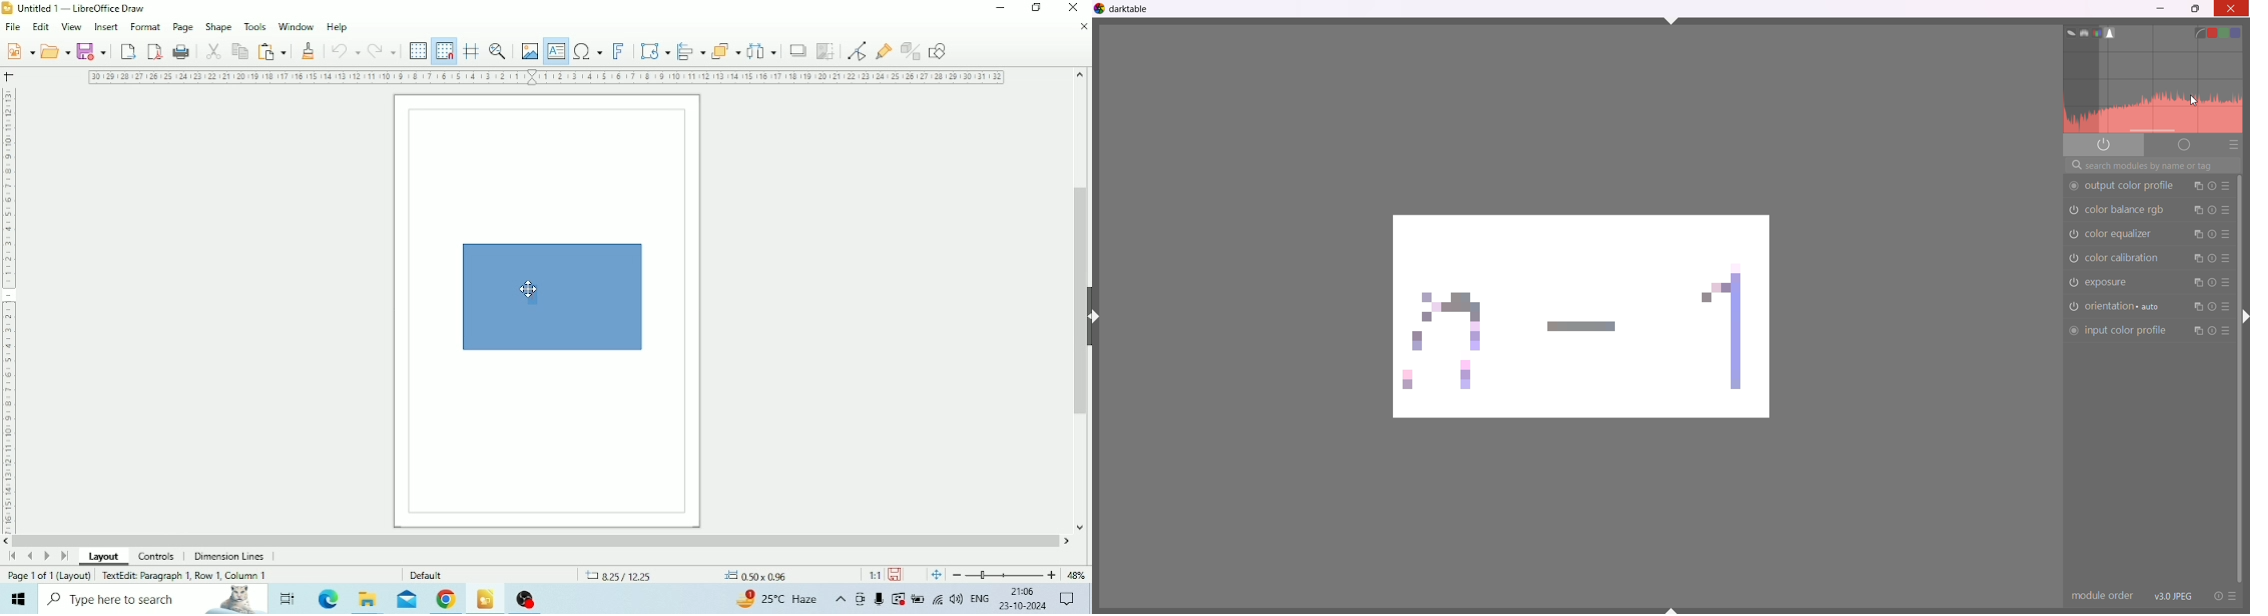 This screenshot has width=2268, height=616. What do you see at coordinates (184, 575) in the screenshot?
I see `TextEdit` at bounding box center [184, 575].